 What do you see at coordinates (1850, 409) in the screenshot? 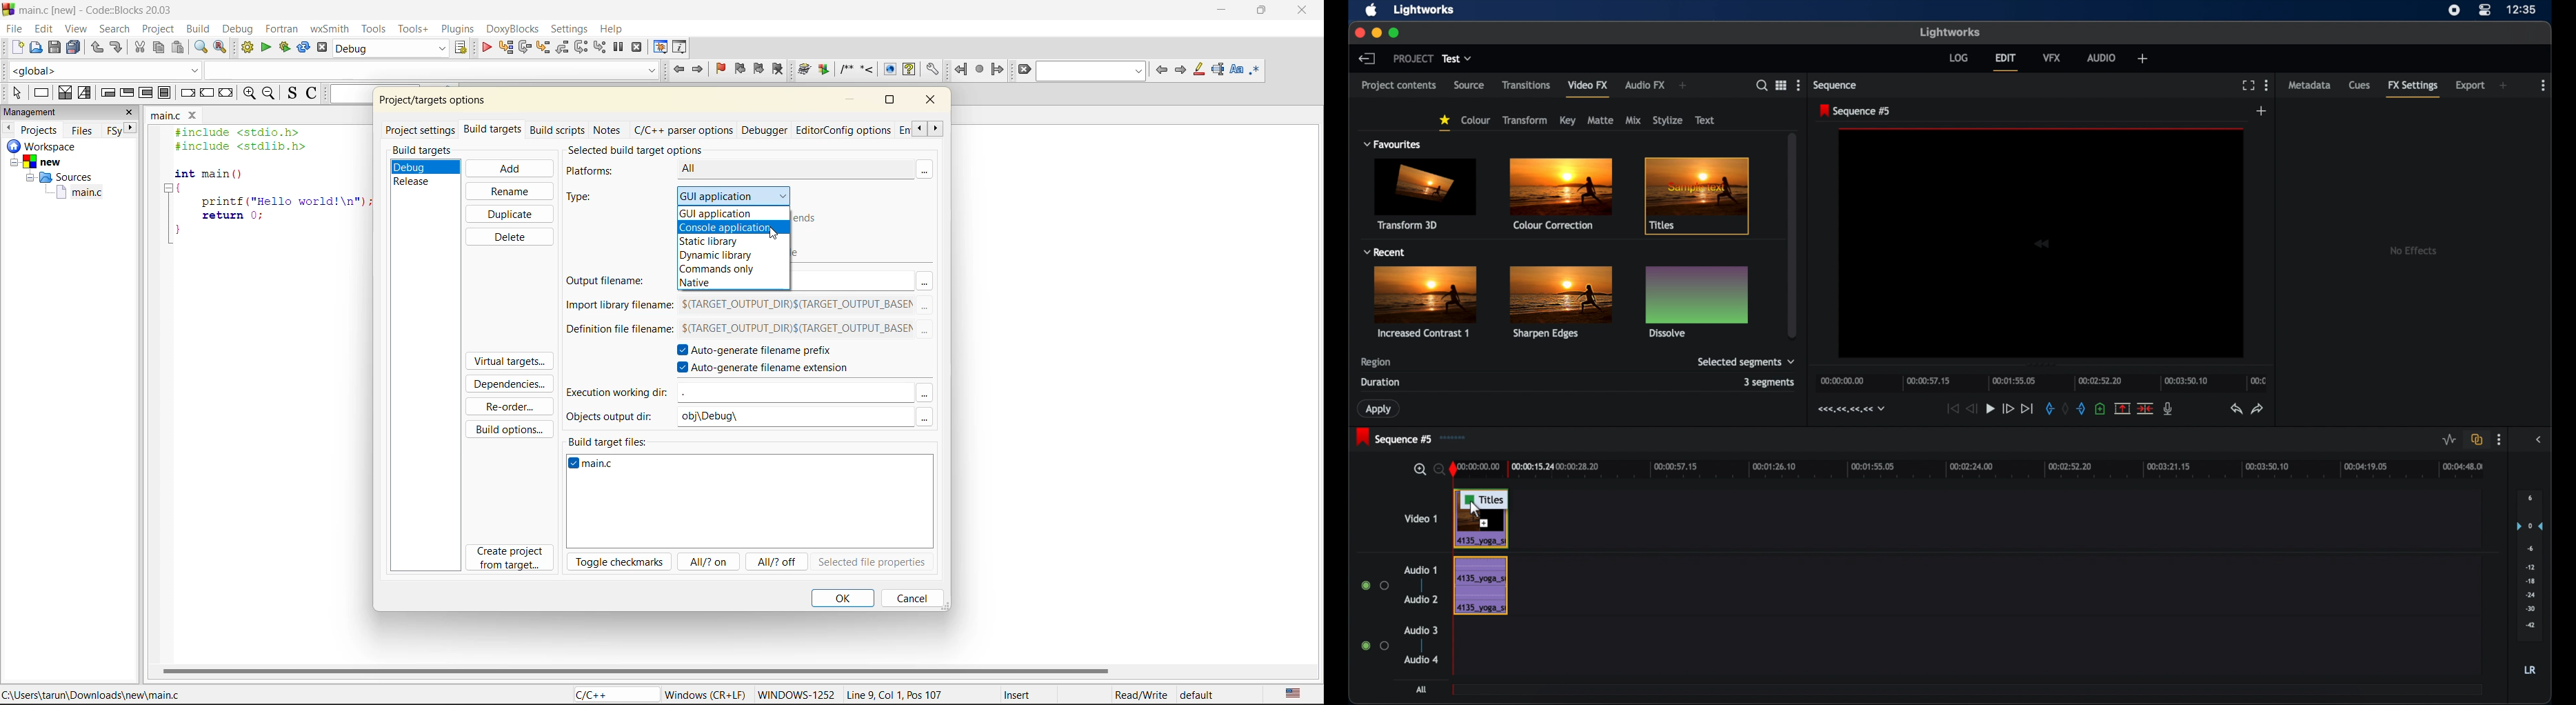
I see `timecodes` at bounding box center [1850, 409].